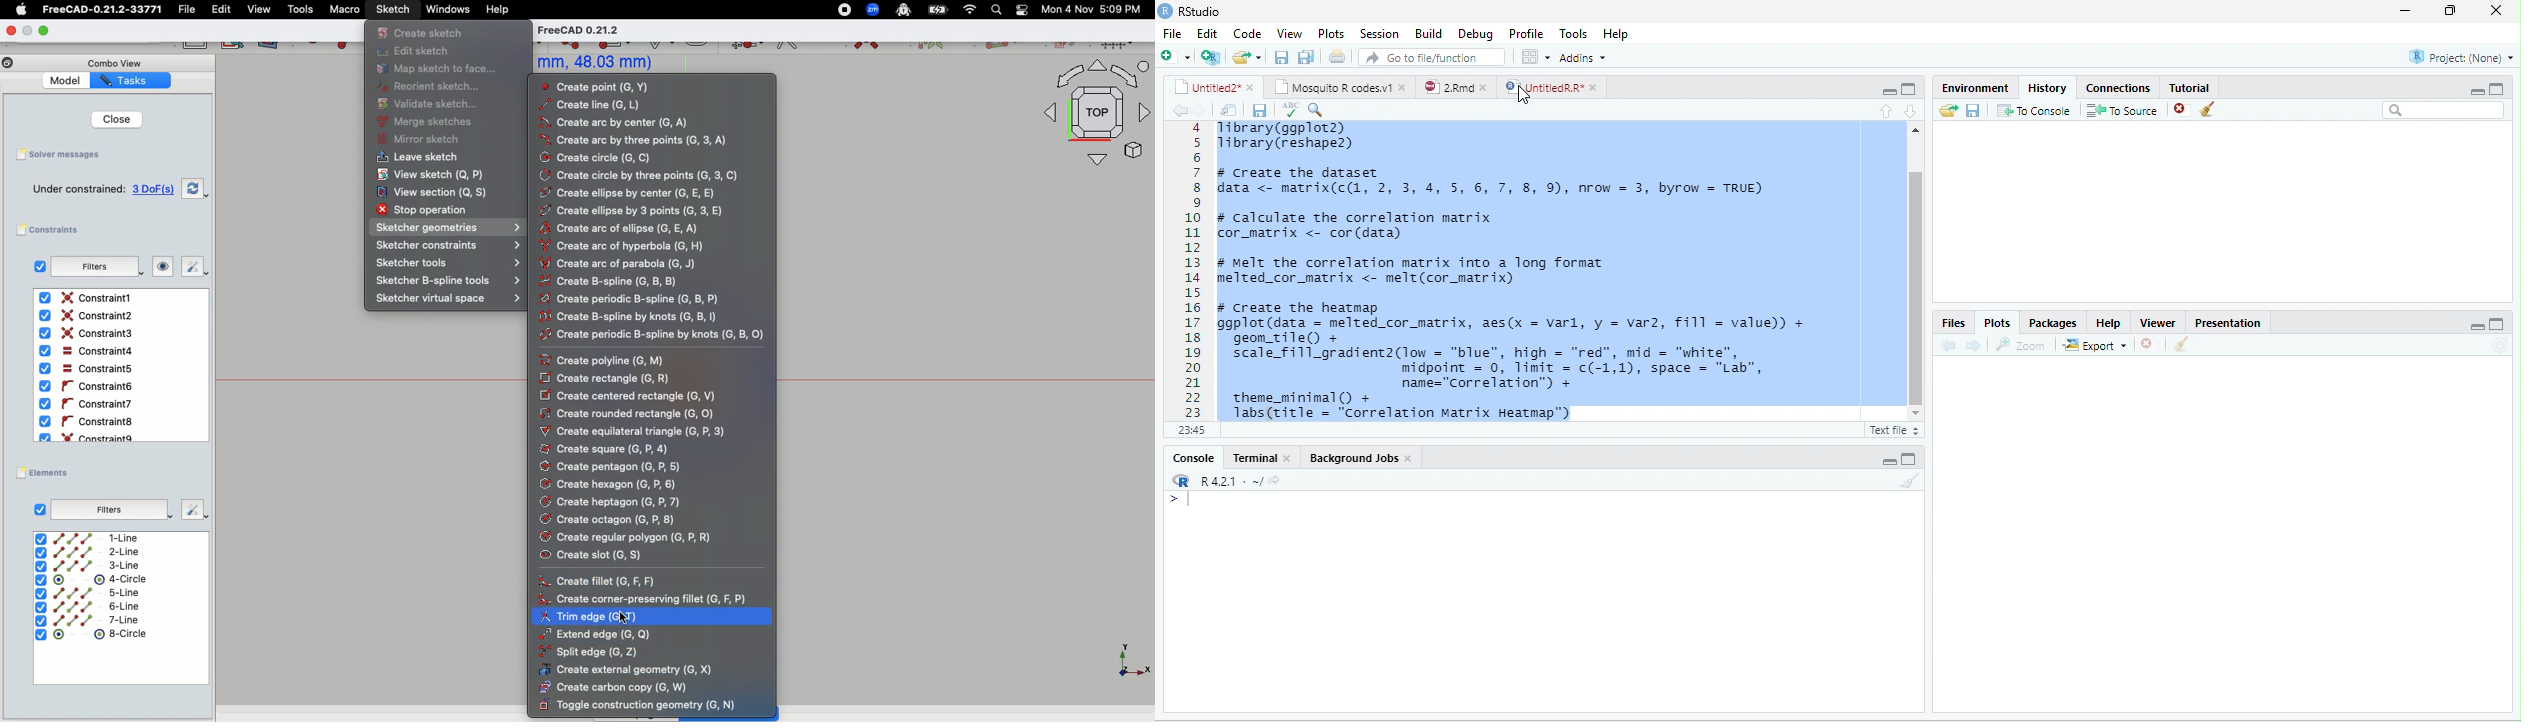 This screenshot has height=728, width=2548. I want to click on File, so click(189, 10).